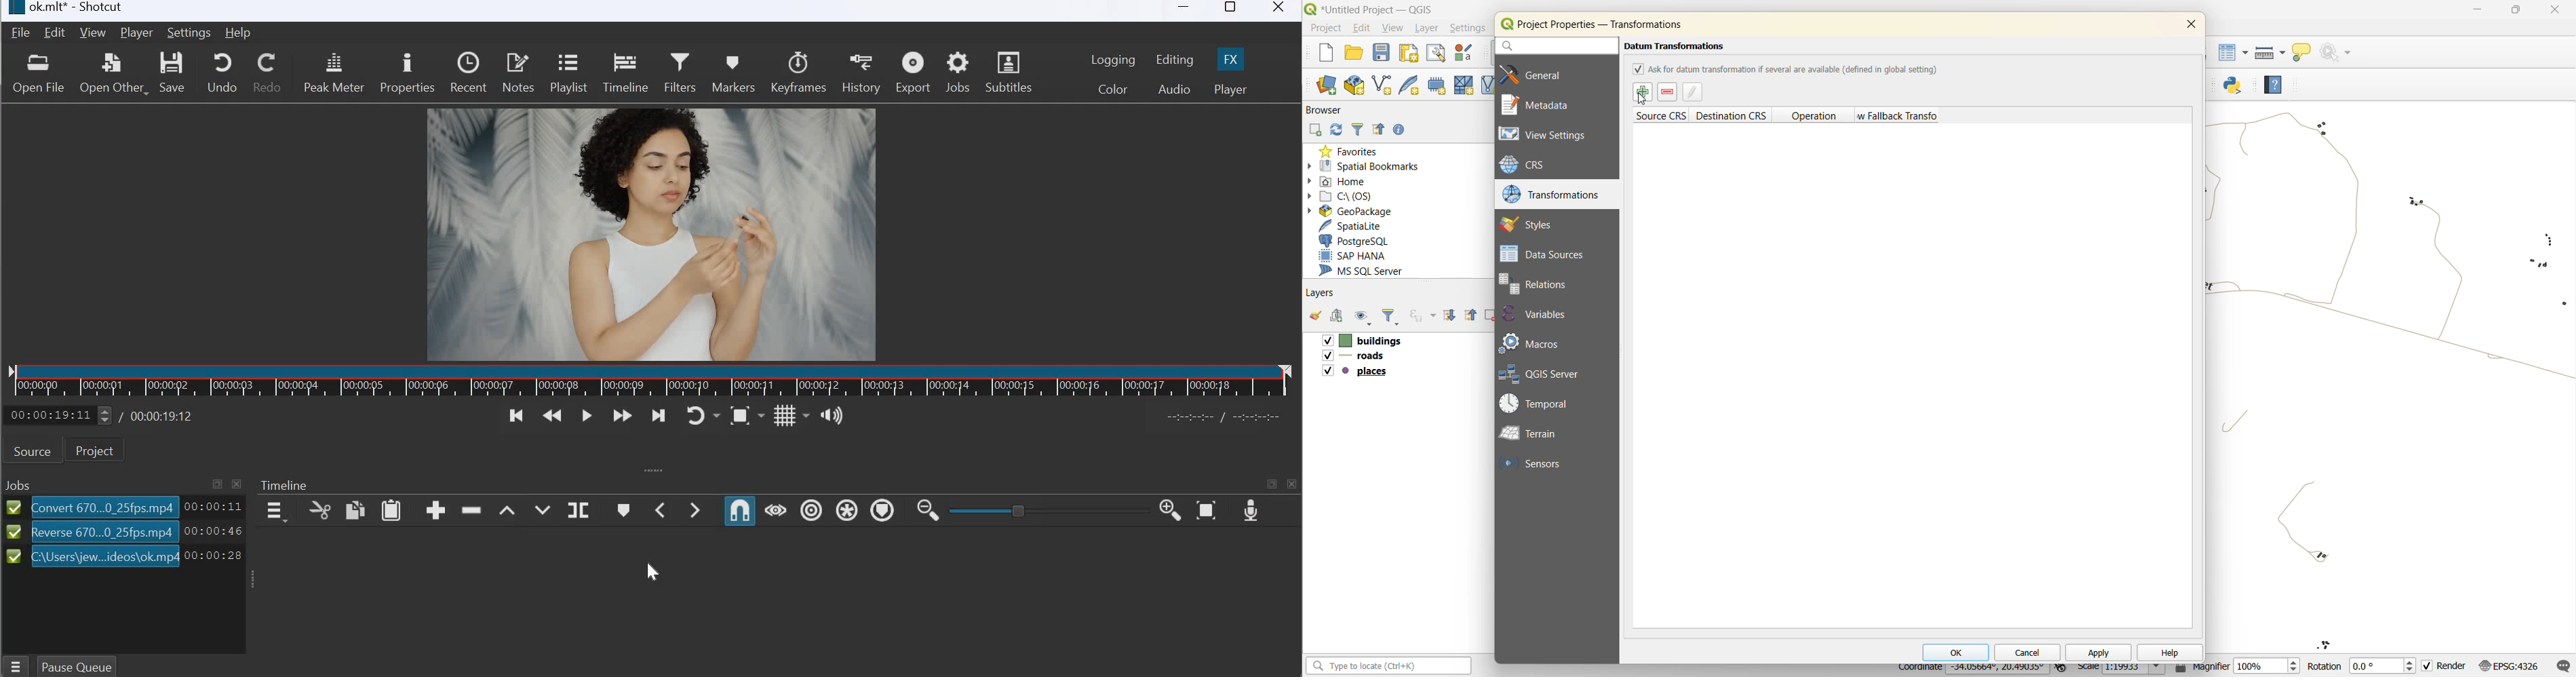 The height and width of the screenshot is (700, 2576). What do you see at coordinates (583, 509) in the screenshot?
I see `Split at playhead` at bounding box center [583, 509].